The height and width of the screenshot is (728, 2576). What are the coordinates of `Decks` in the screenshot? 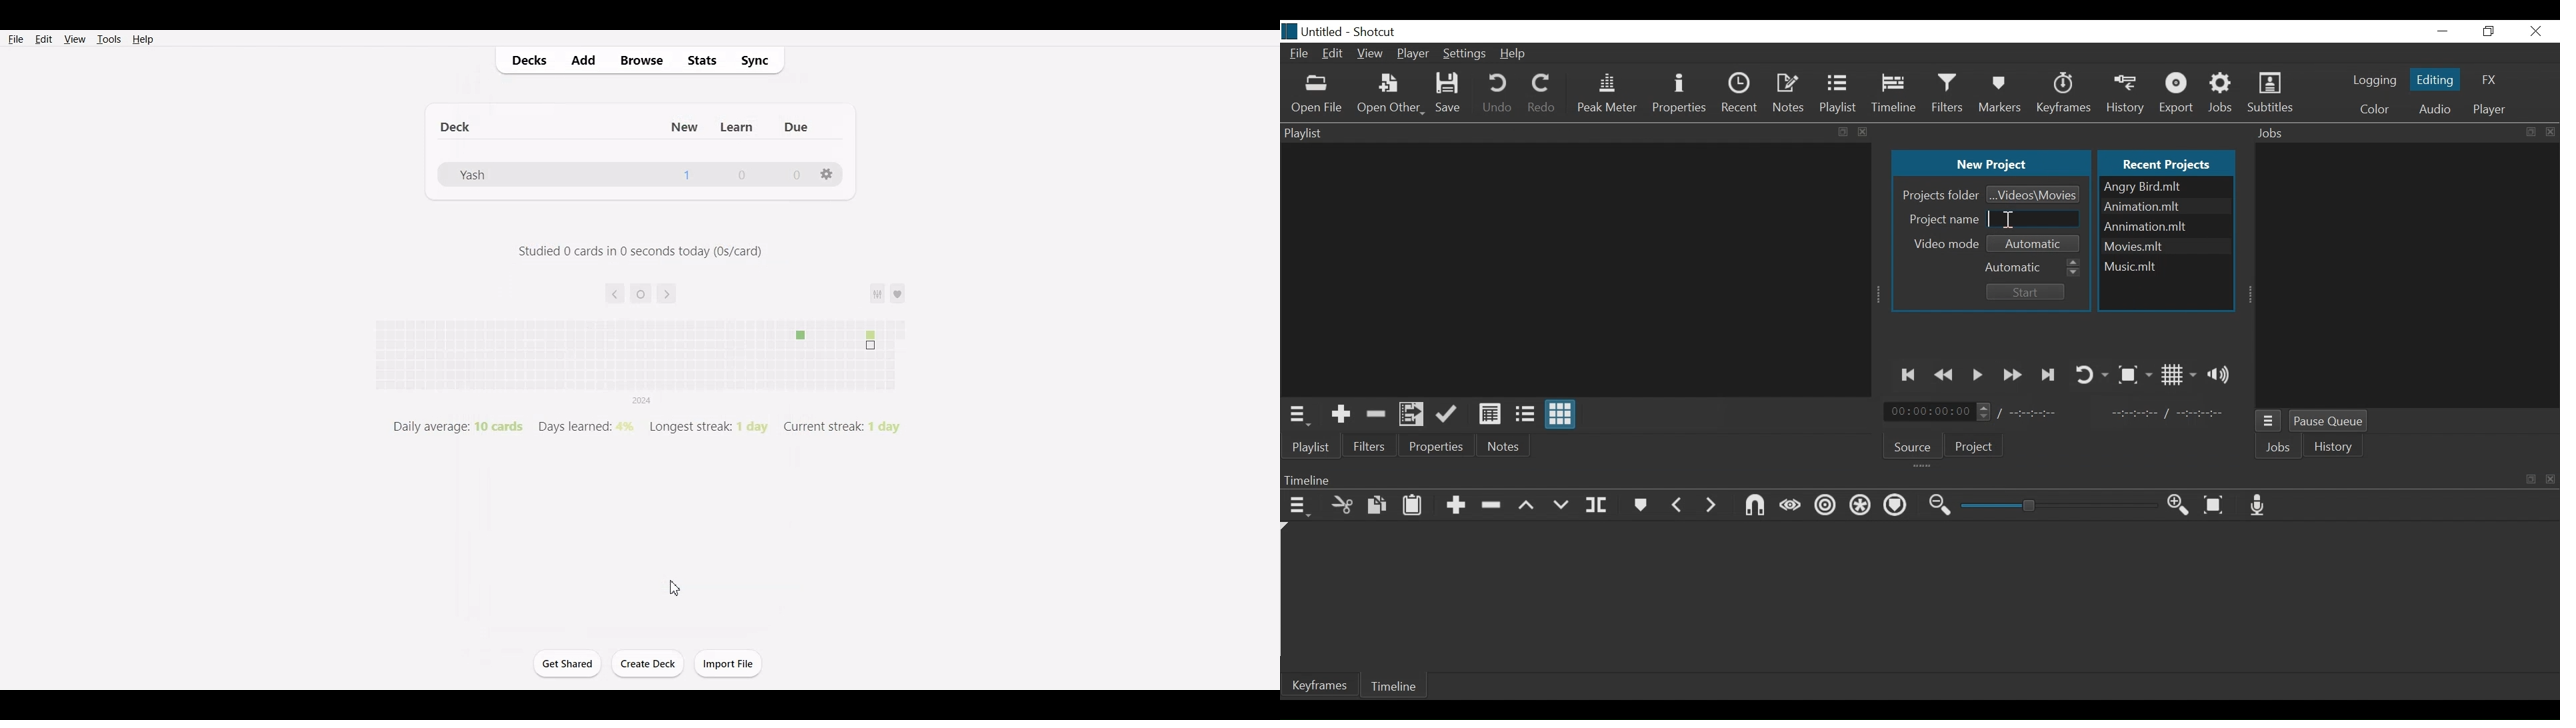 It's located at (525, 60).